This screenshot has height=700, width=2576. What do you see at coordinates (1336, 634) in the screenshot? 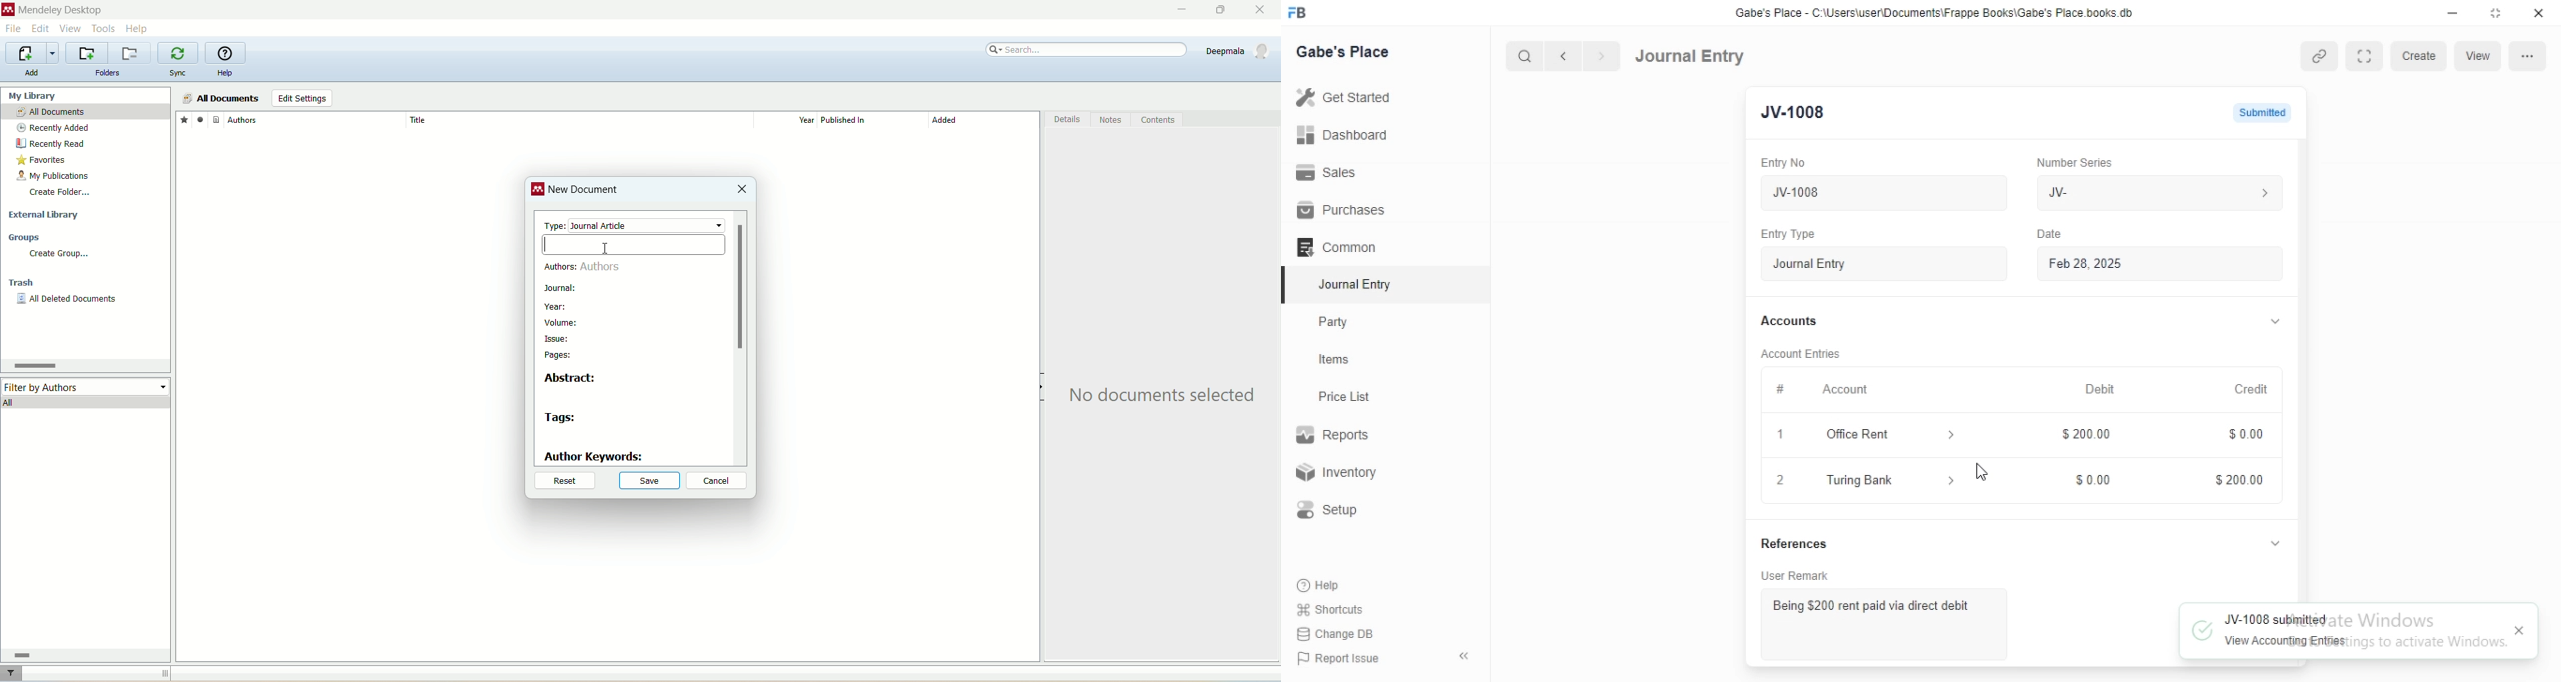
I see `‘Change DB` at bounding box center [1336, 634].